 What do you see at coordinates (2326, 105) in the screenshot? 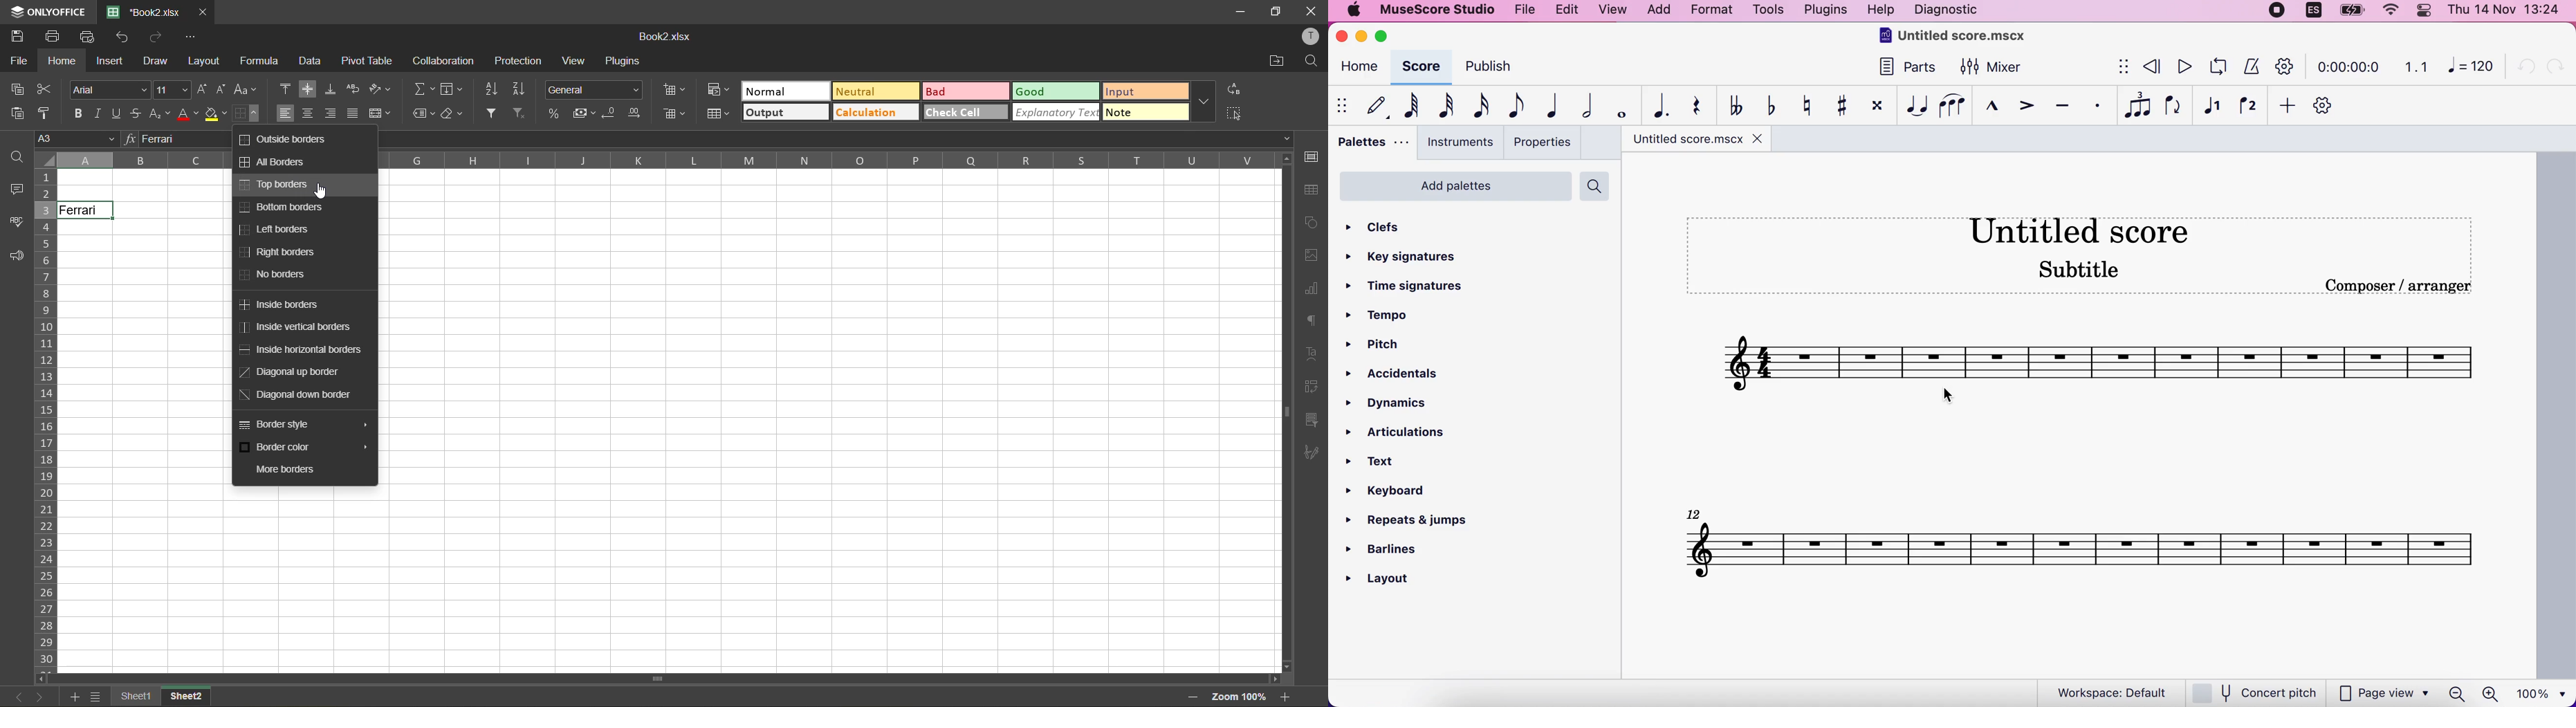
I see `customize toolbar` at bounding box center [2326, 105].